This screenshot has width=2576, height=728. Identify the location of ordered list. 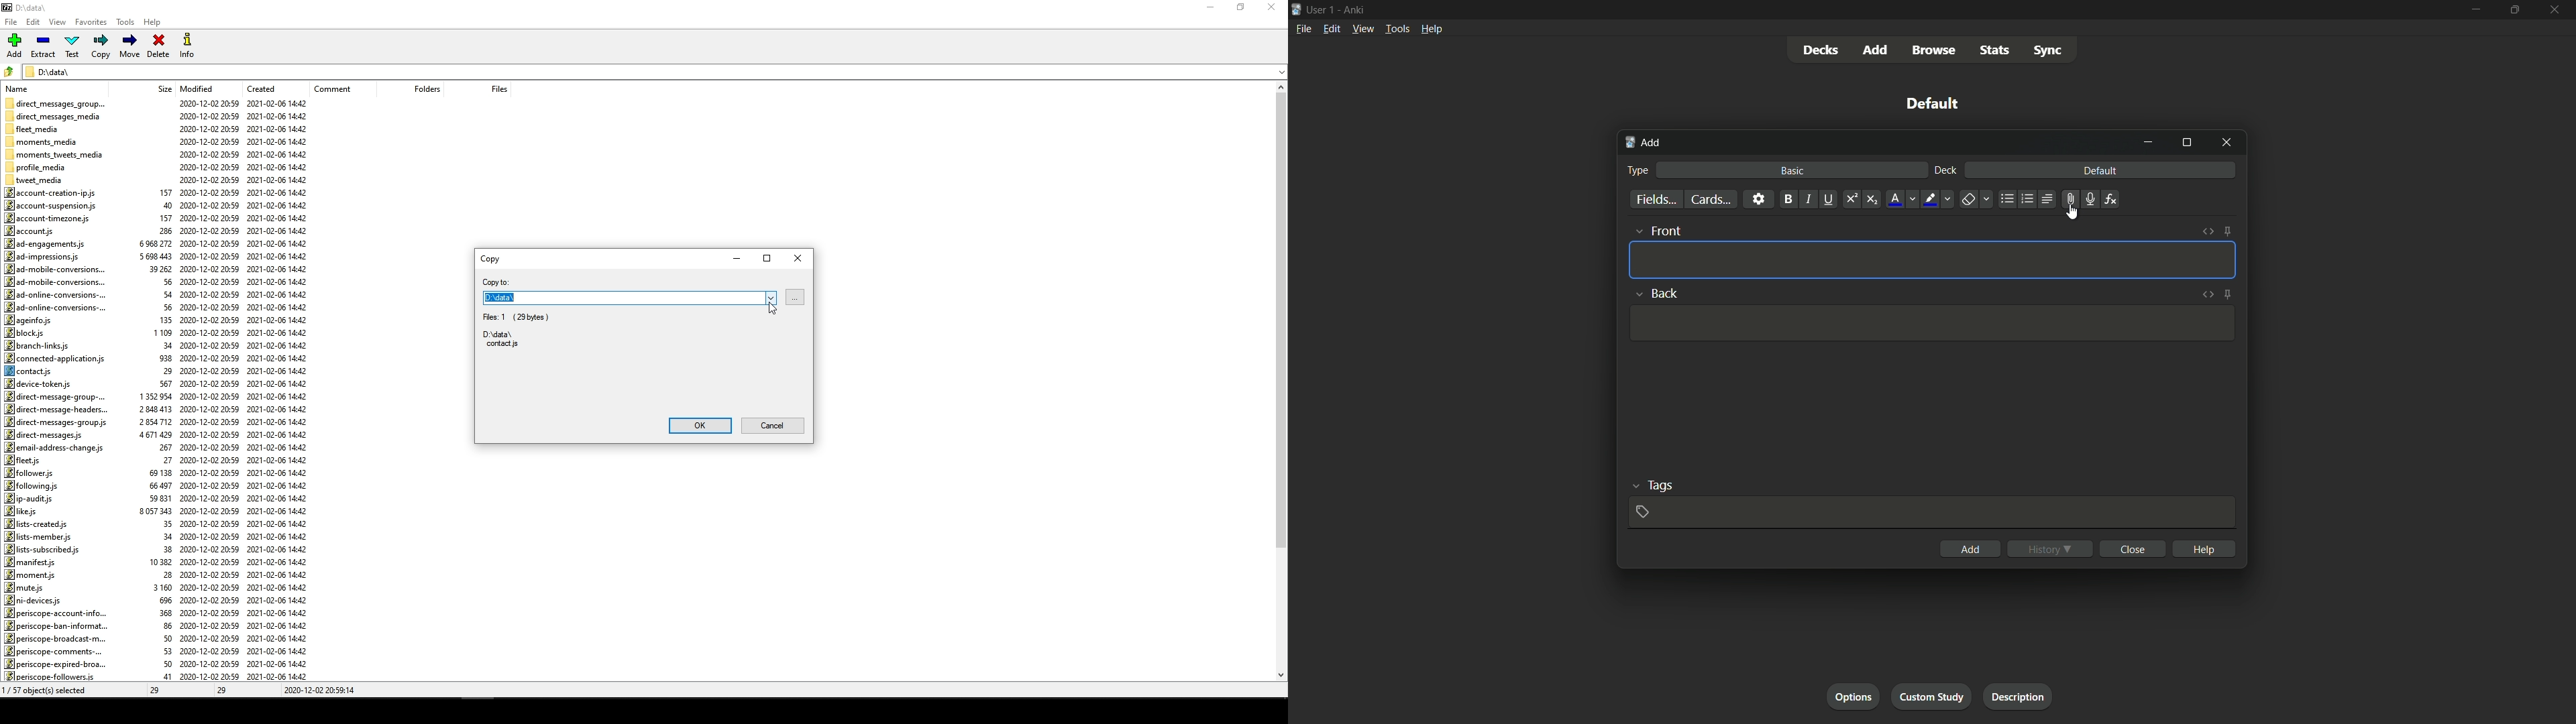
(2027, 198).